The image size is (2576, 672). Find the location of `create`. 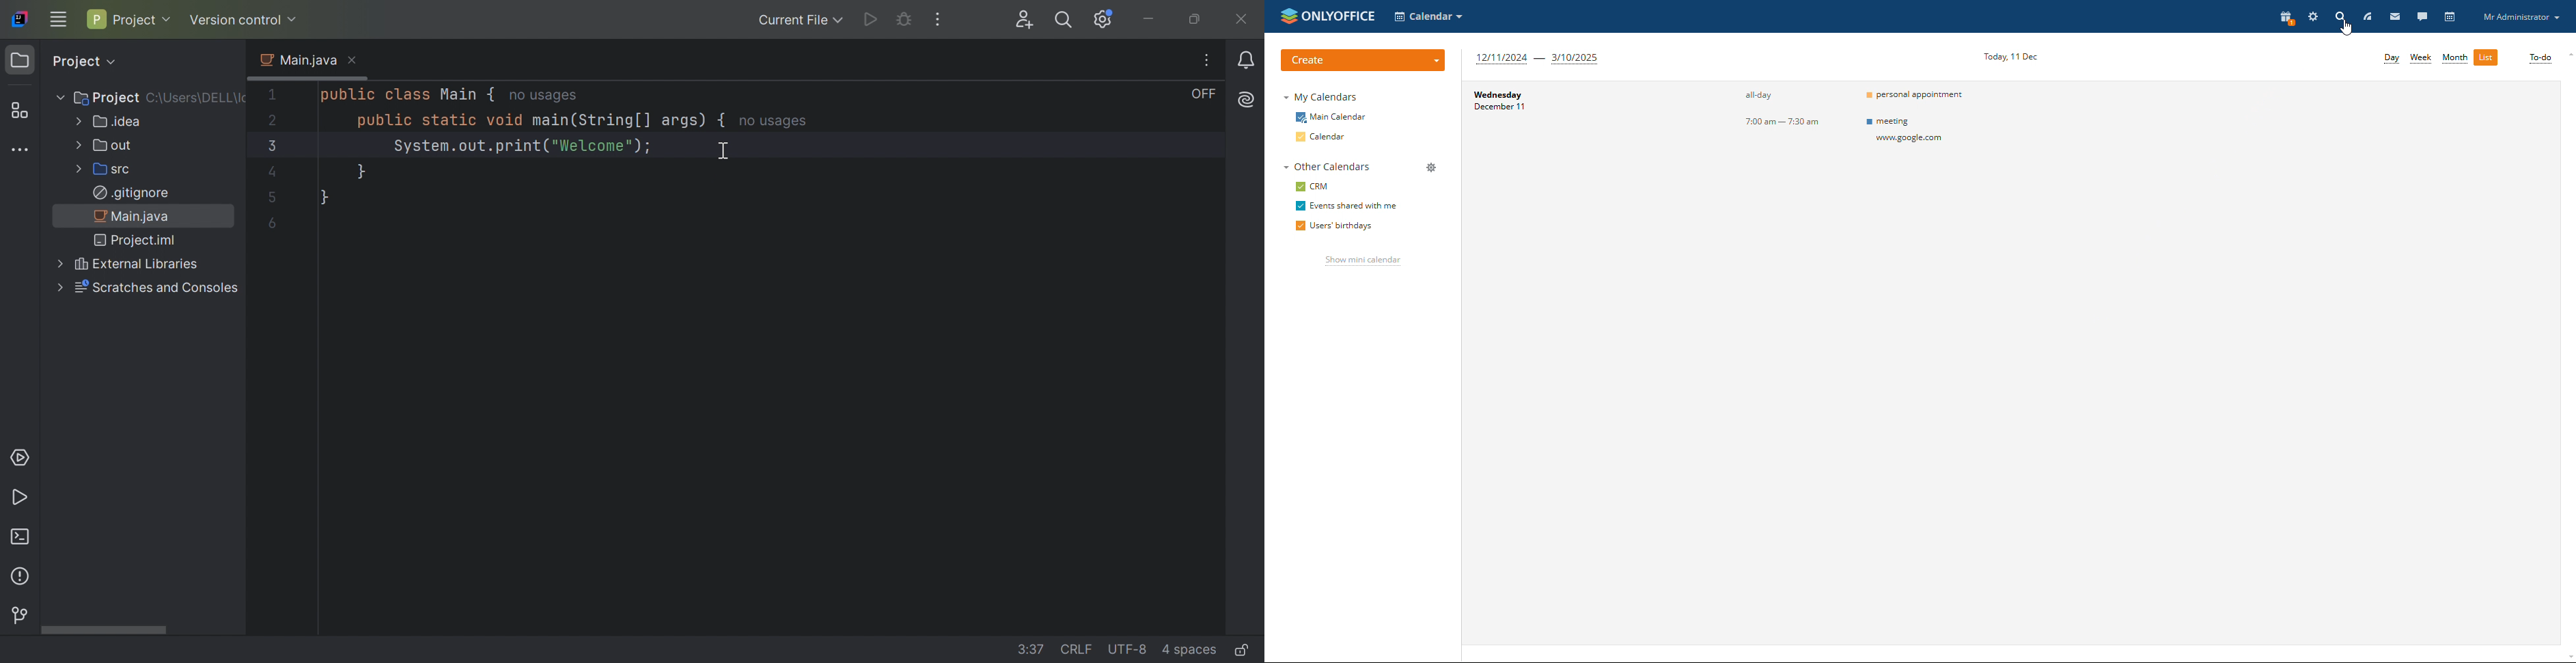

create is located at coordinates (1362, 62).